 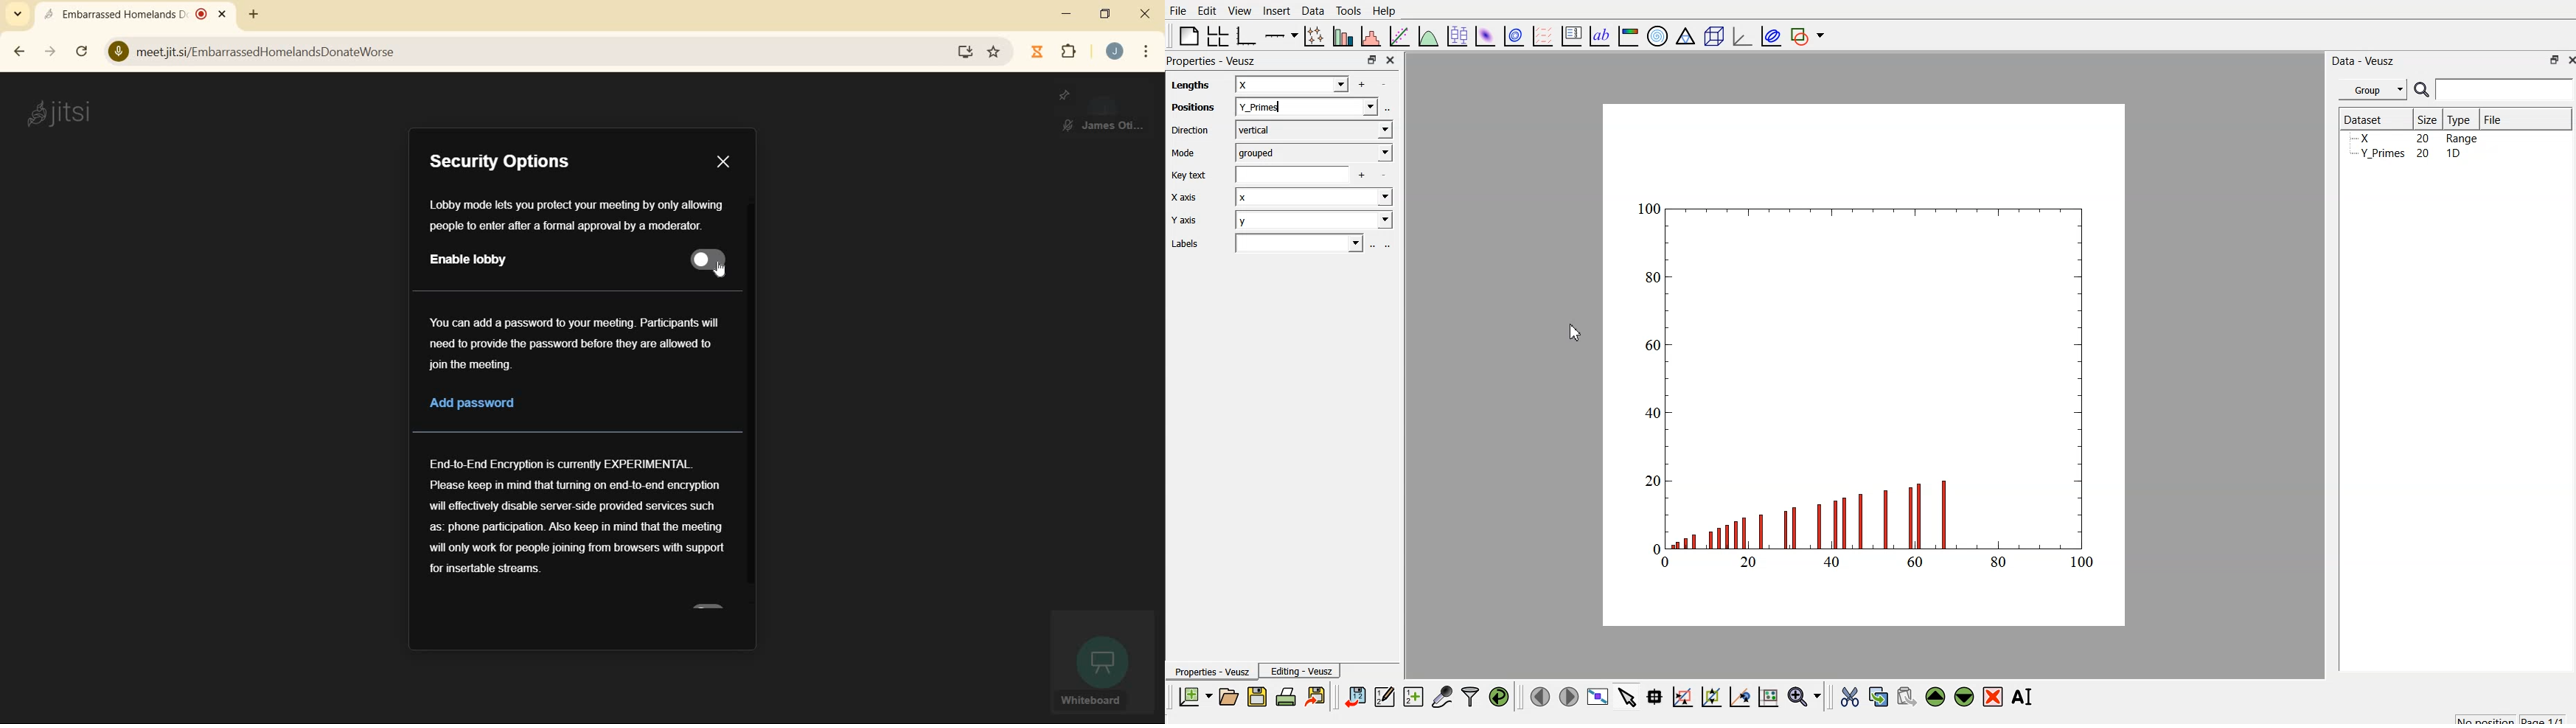 What do you see at coordinates (577, 515) in the screenshot?
I see `INFOR MATION ON END-TO-END ENCRYPTION` at bounding box center [577, 515].